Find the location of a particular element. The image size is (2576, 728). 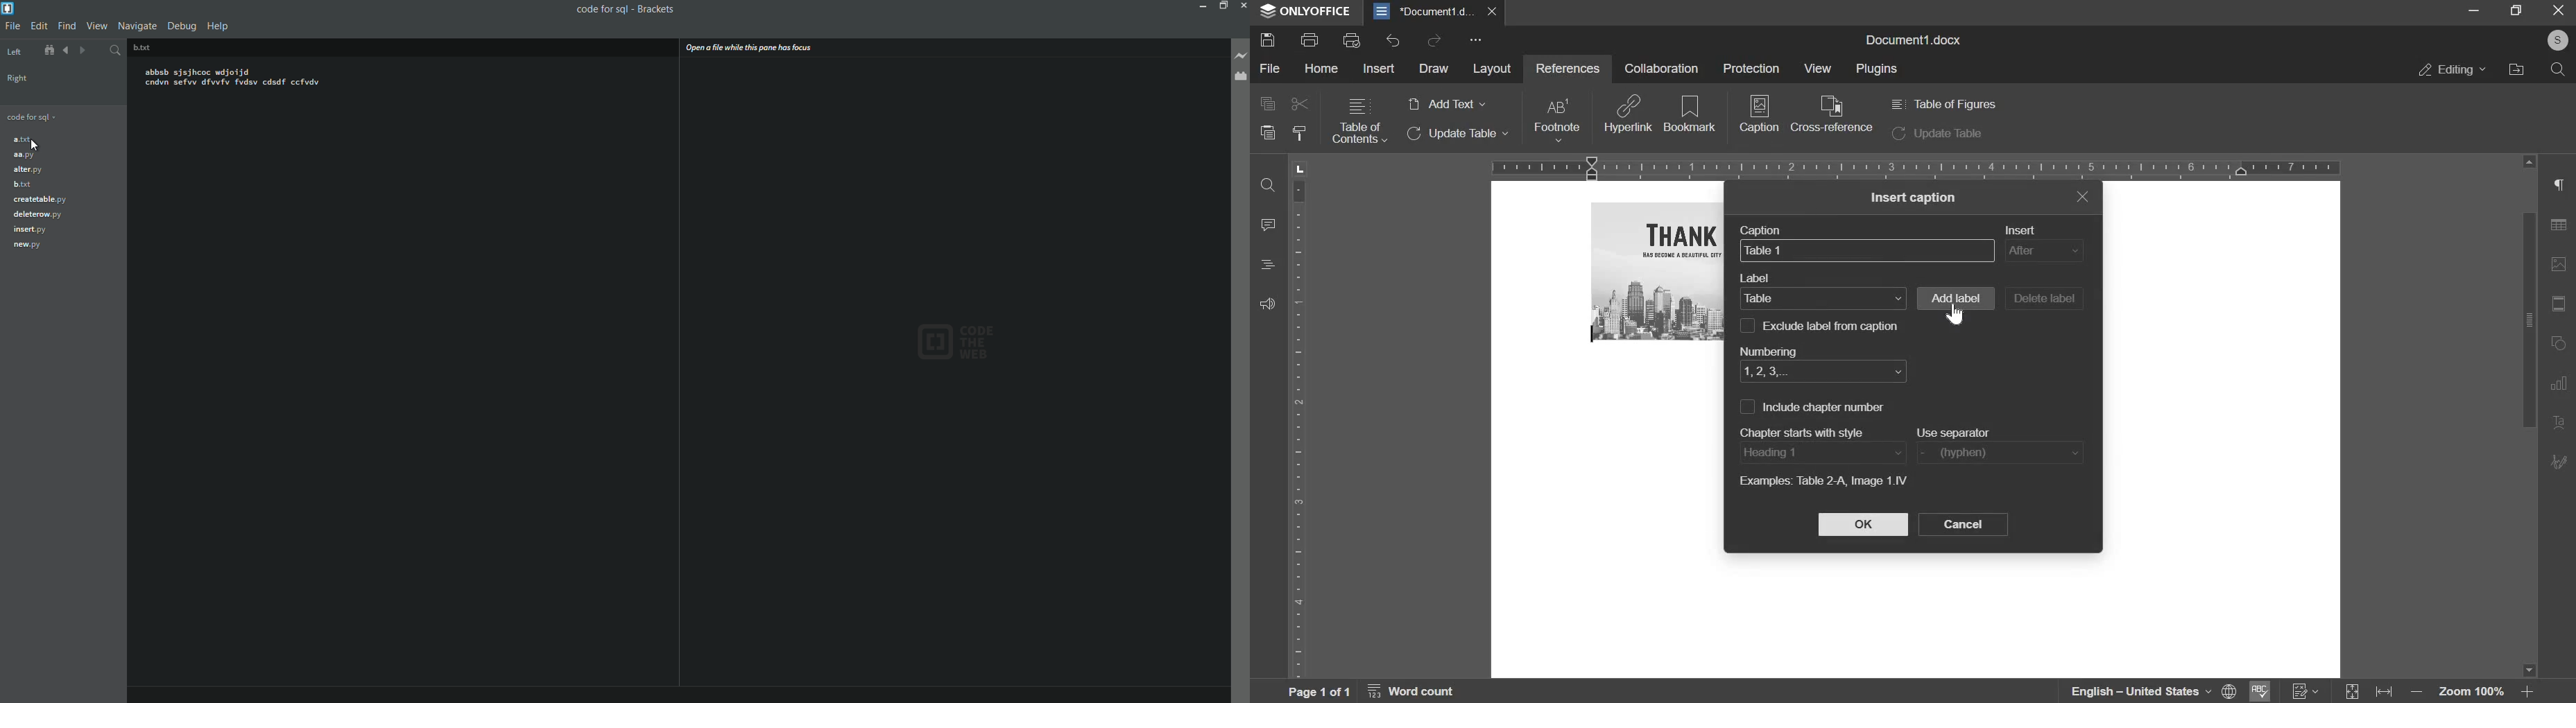

layout is located at coordinates (1492, 70).